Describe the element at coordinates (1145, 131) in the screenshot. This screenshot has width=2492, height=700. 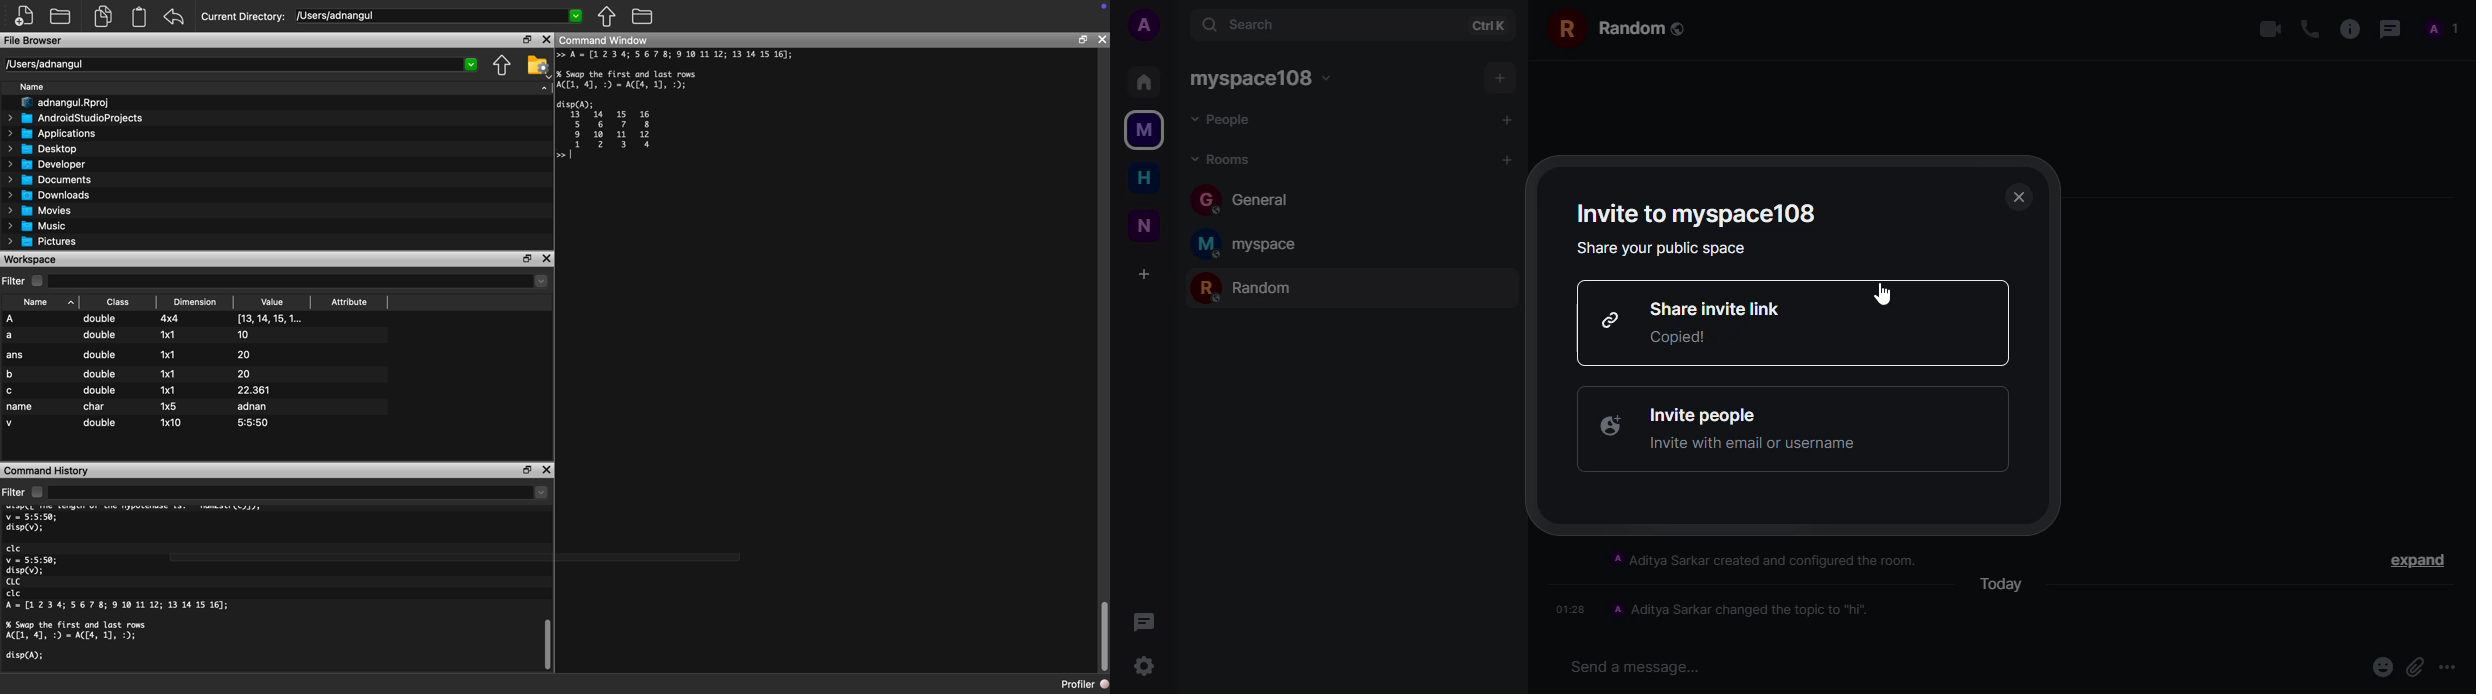
I see `myspace` at that location.